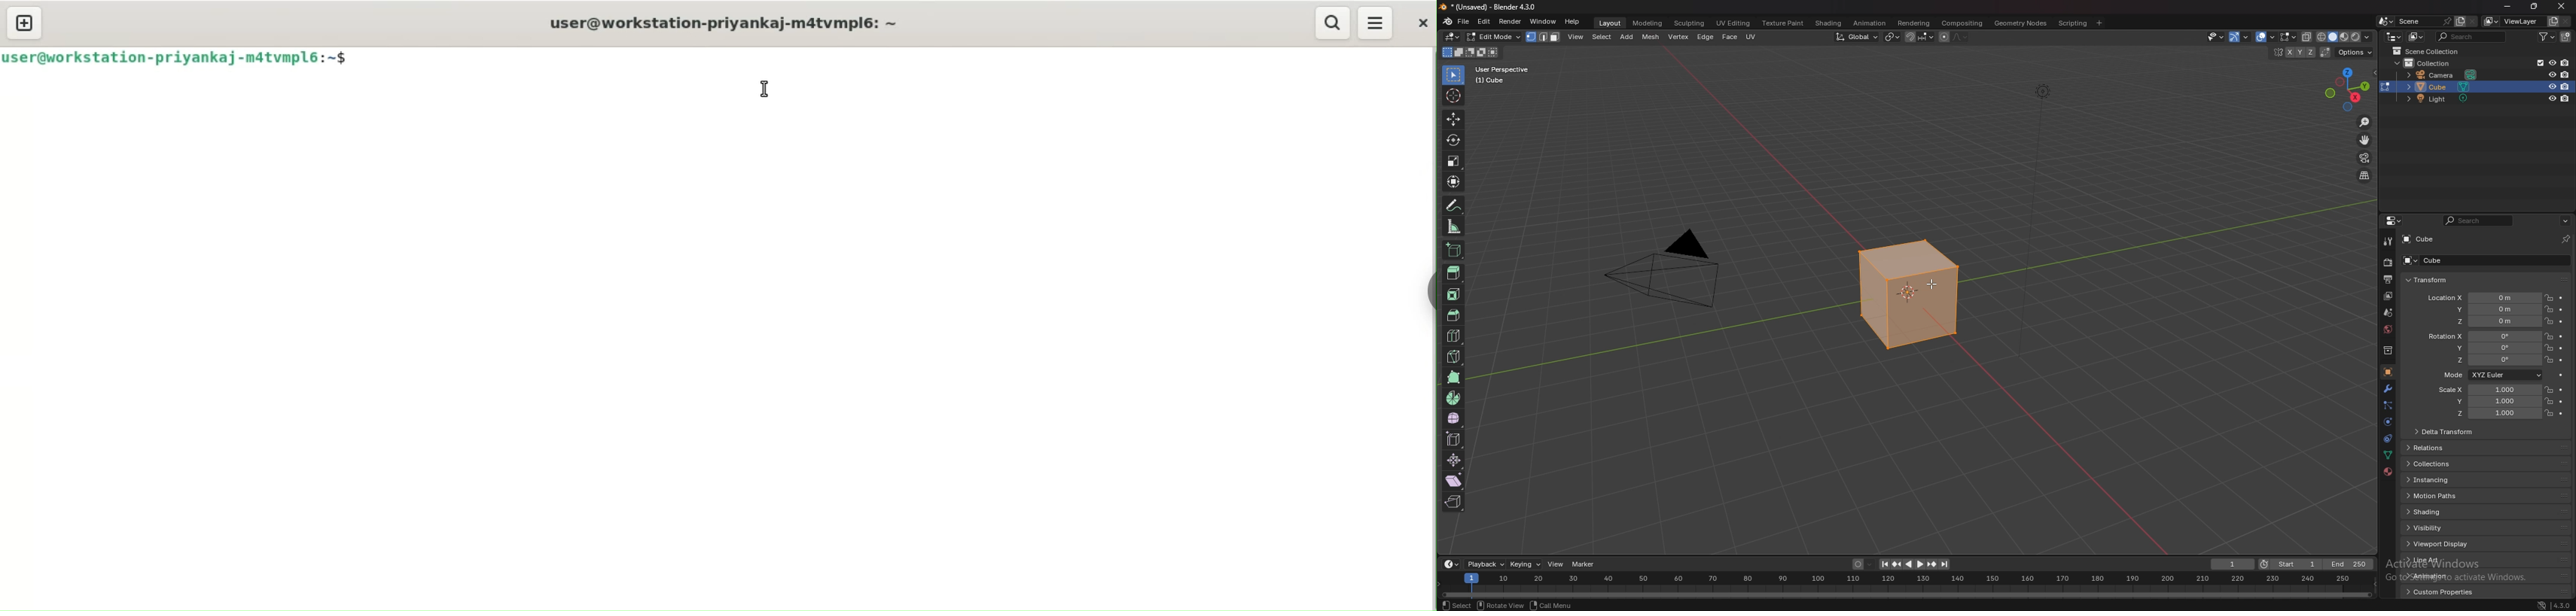 Image resolution: width=2576 pixels, height=616 pixels. Describe the element at coordinates (2550, 336) in the screenshot. I see `lock location` at that location.